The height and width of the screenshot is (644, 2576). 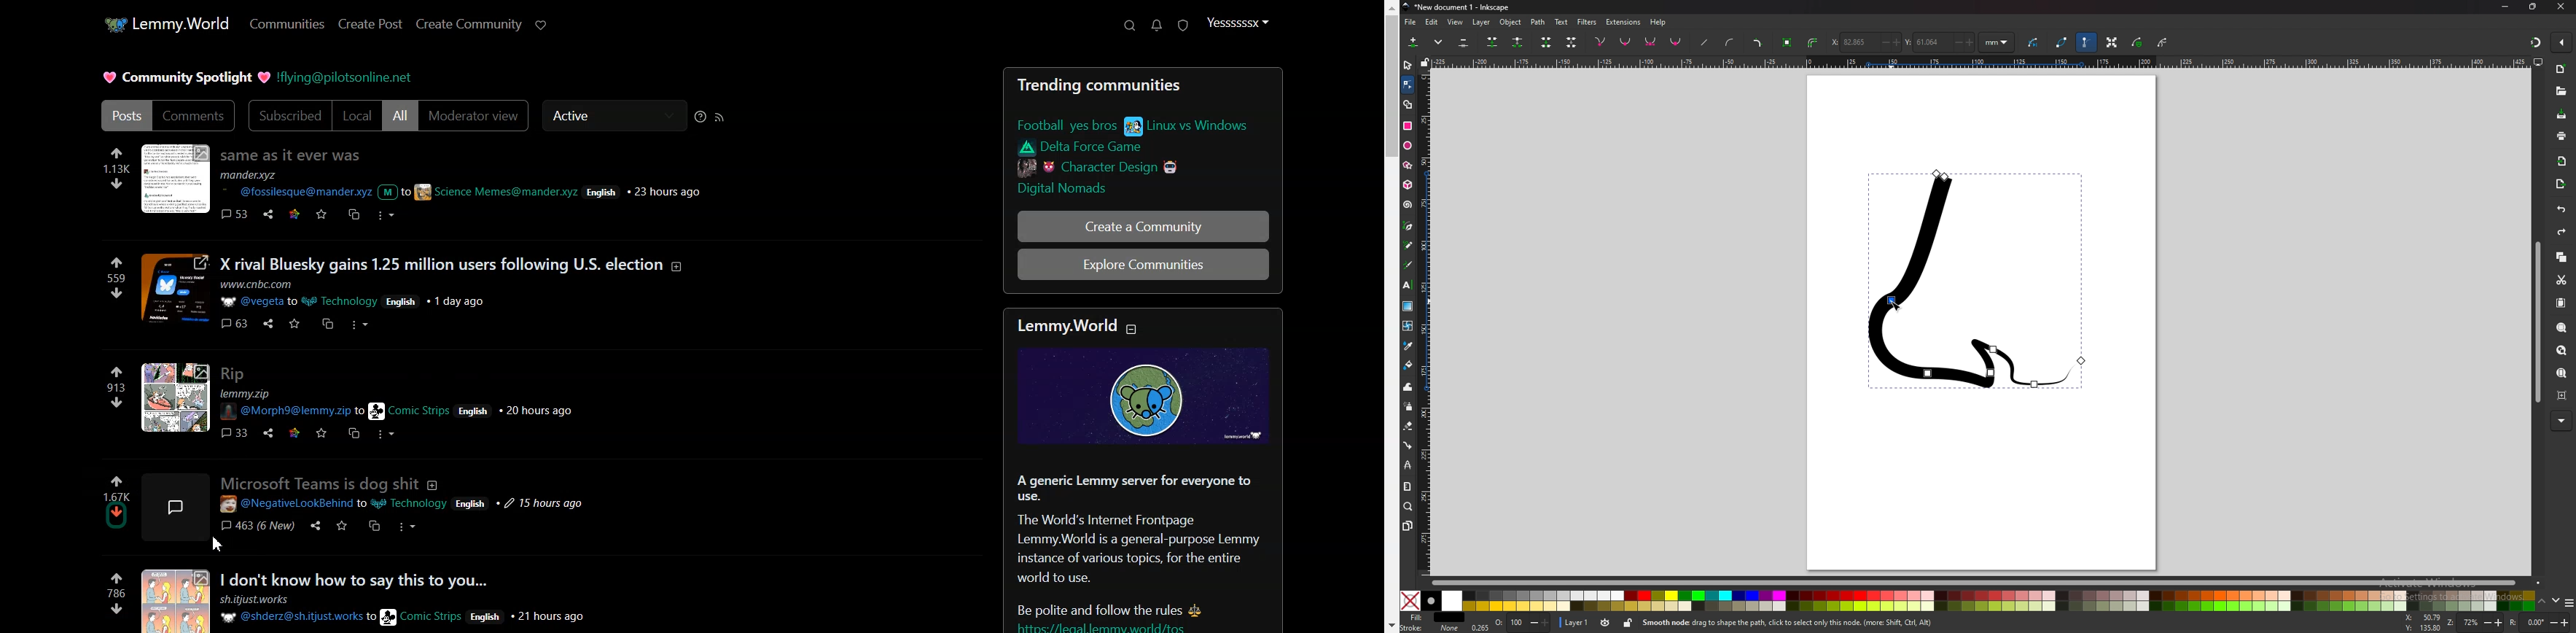 What do you see at coordinates (1388, 316) in the screenshot?
I see `Scroll bar` at bounding box center [1388, 316].